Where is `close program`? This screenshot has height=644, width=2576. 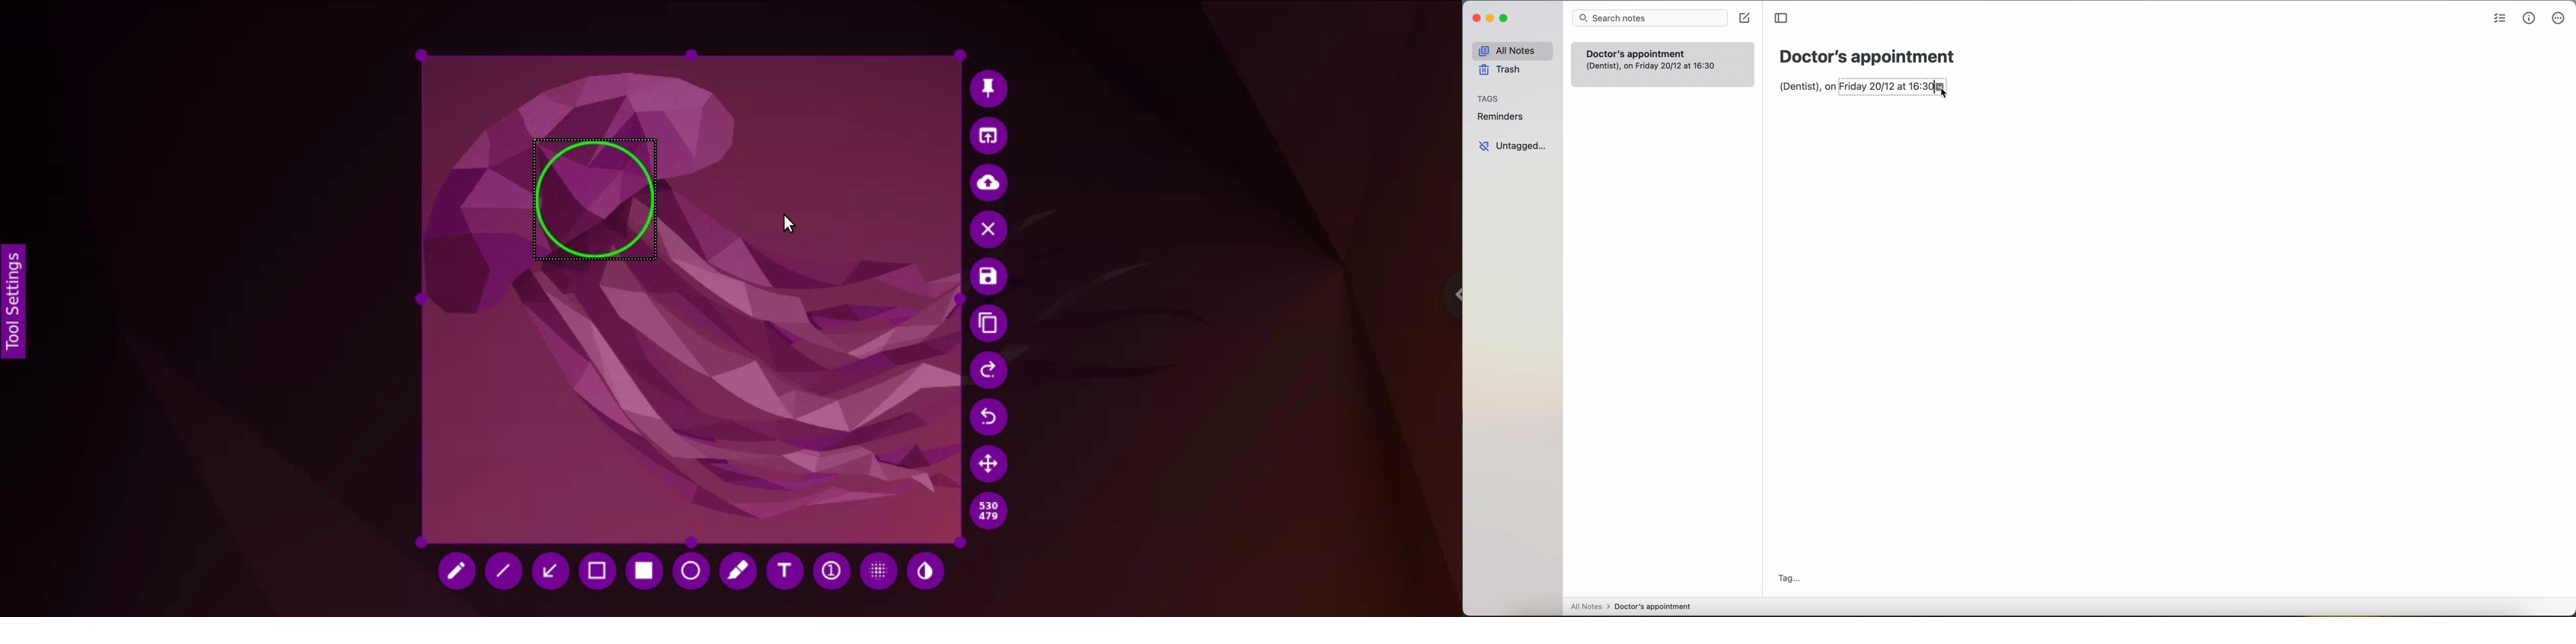 close program is located at coordinates (1473, 18).